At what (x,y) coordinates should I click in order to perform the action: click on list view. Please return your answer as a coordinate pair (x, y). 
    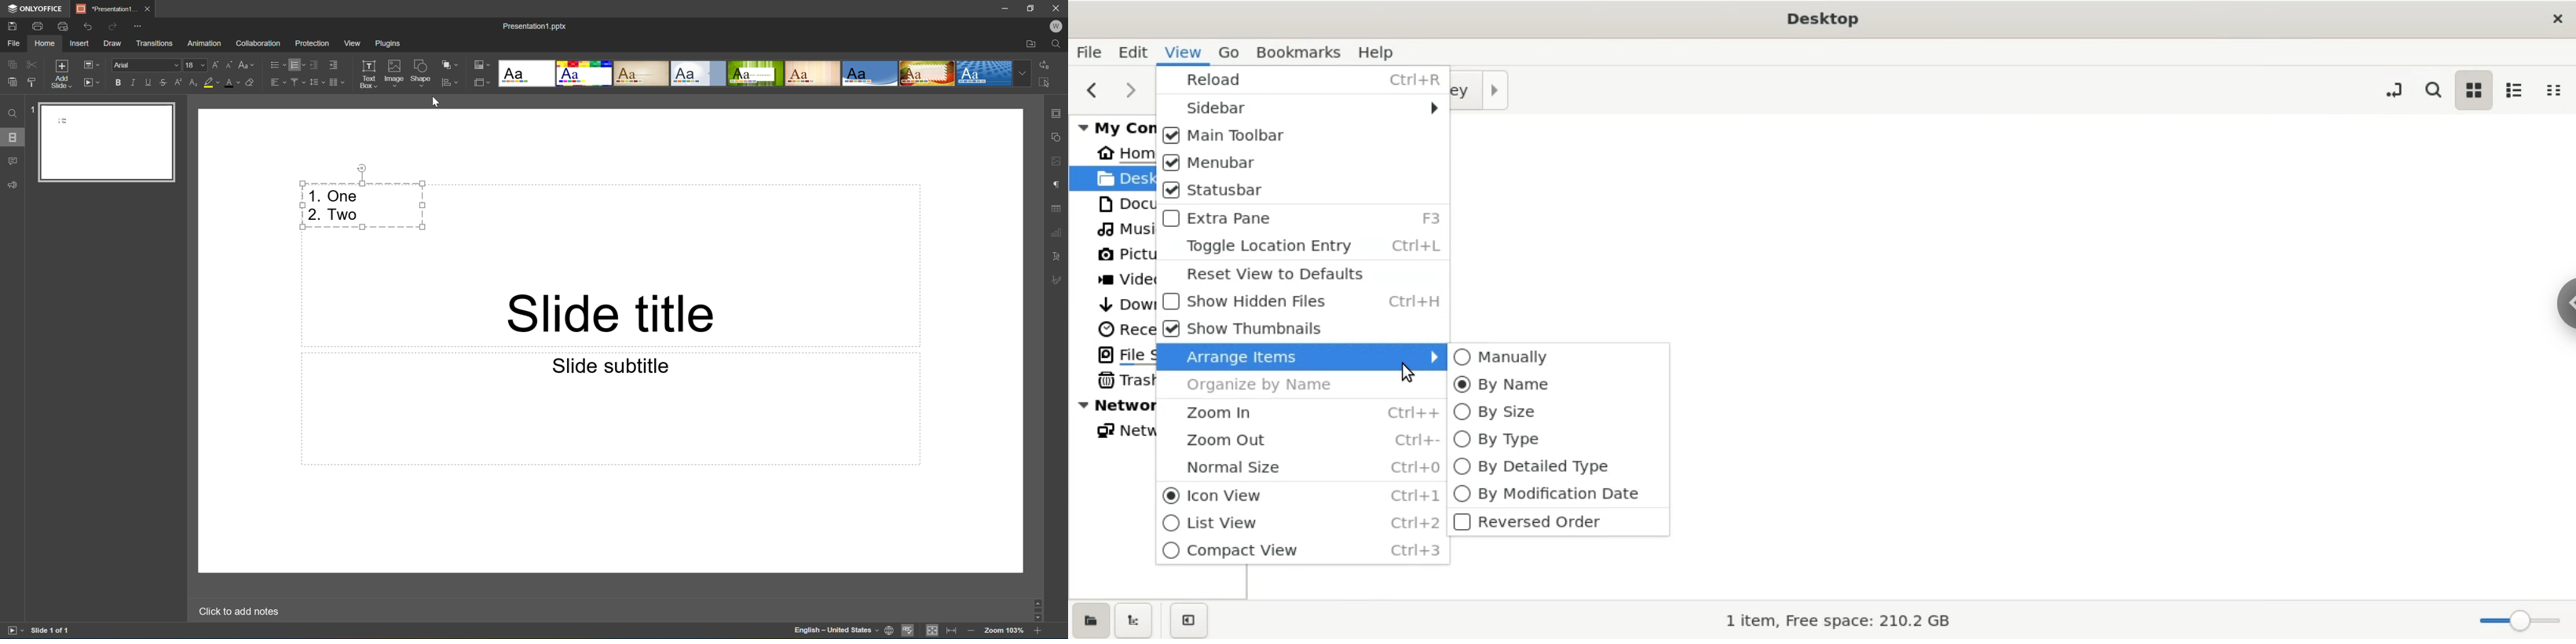
    Looking at the image, I should click on (1301, 524).